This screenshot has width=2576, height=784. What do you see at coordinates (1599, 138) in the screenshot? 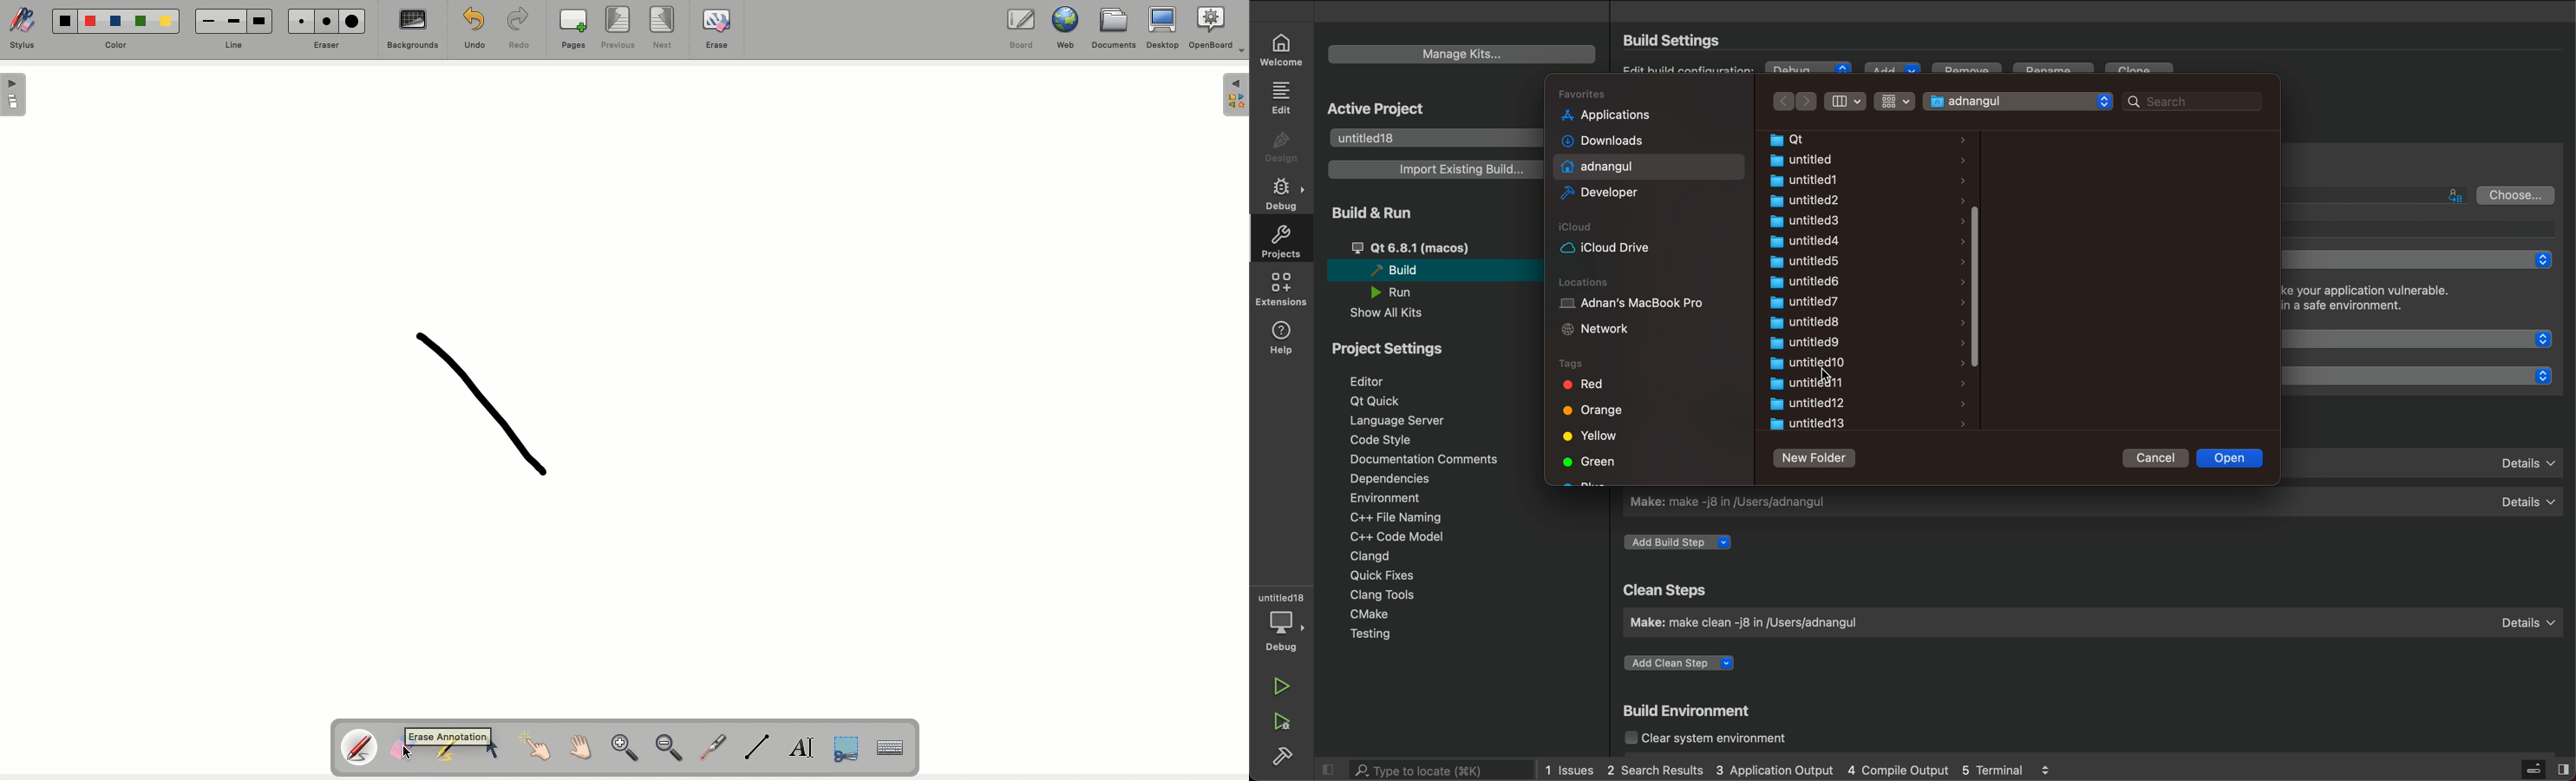
I see `Downloads` at bounding box center [1599, 138].